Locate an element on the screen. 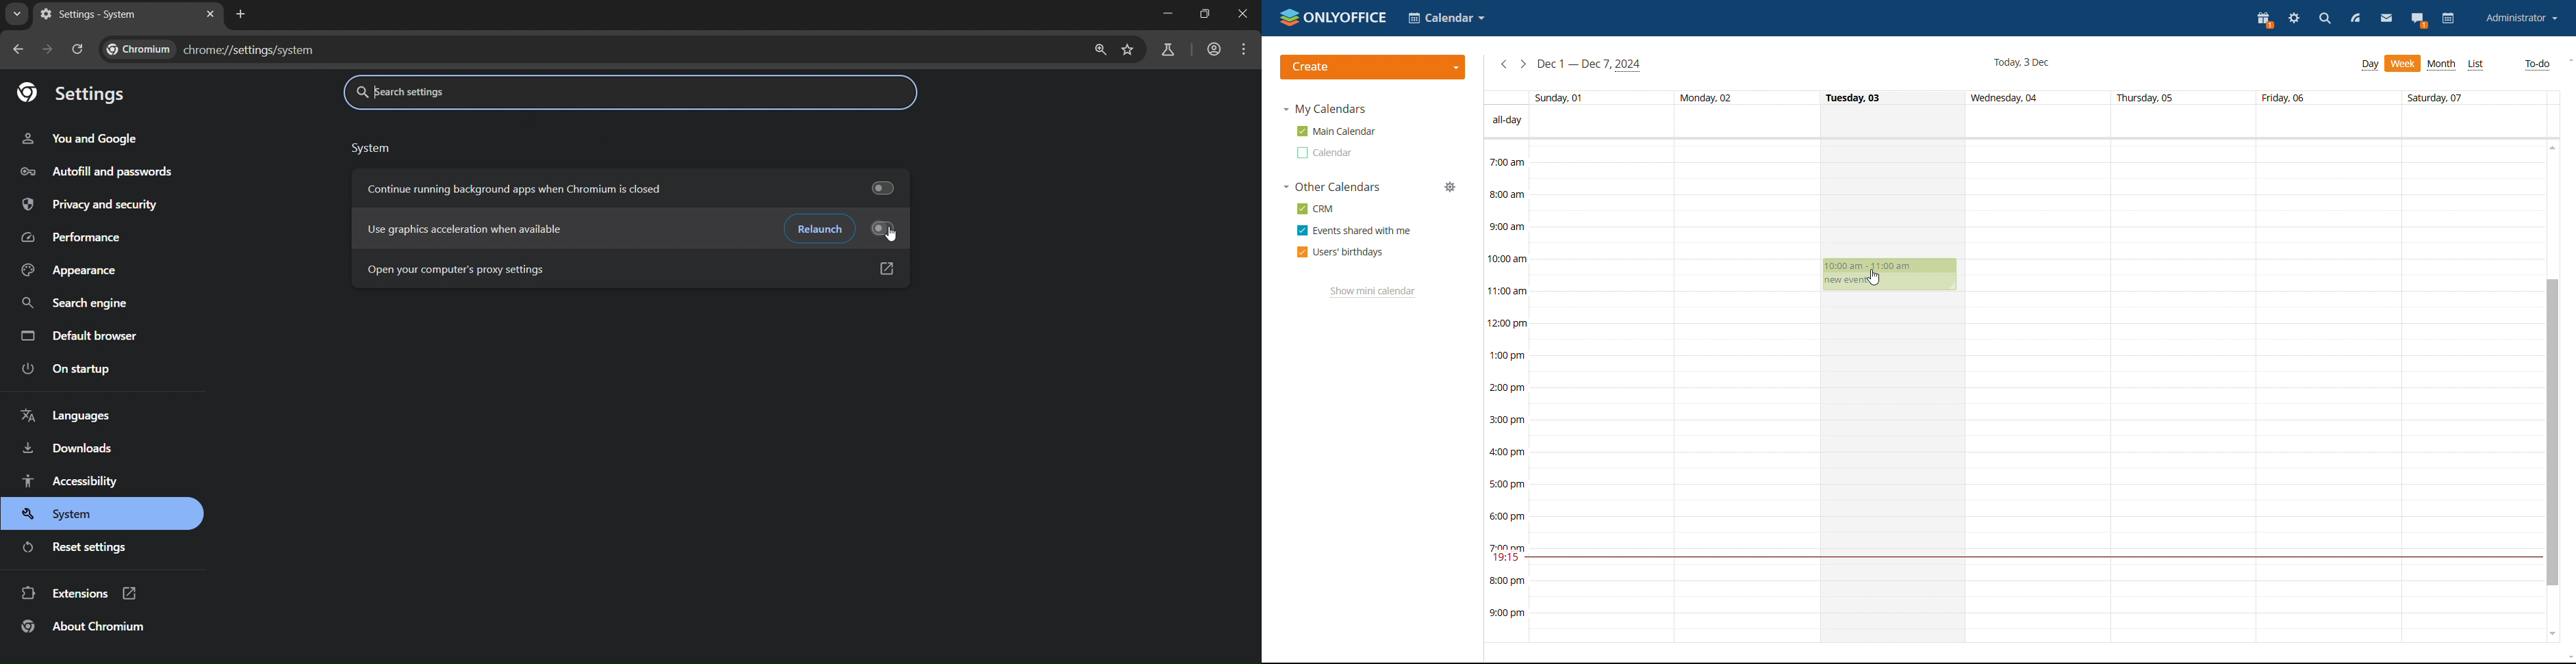  continue running background apps when chromium is closed is located at coordinates (518, 187).